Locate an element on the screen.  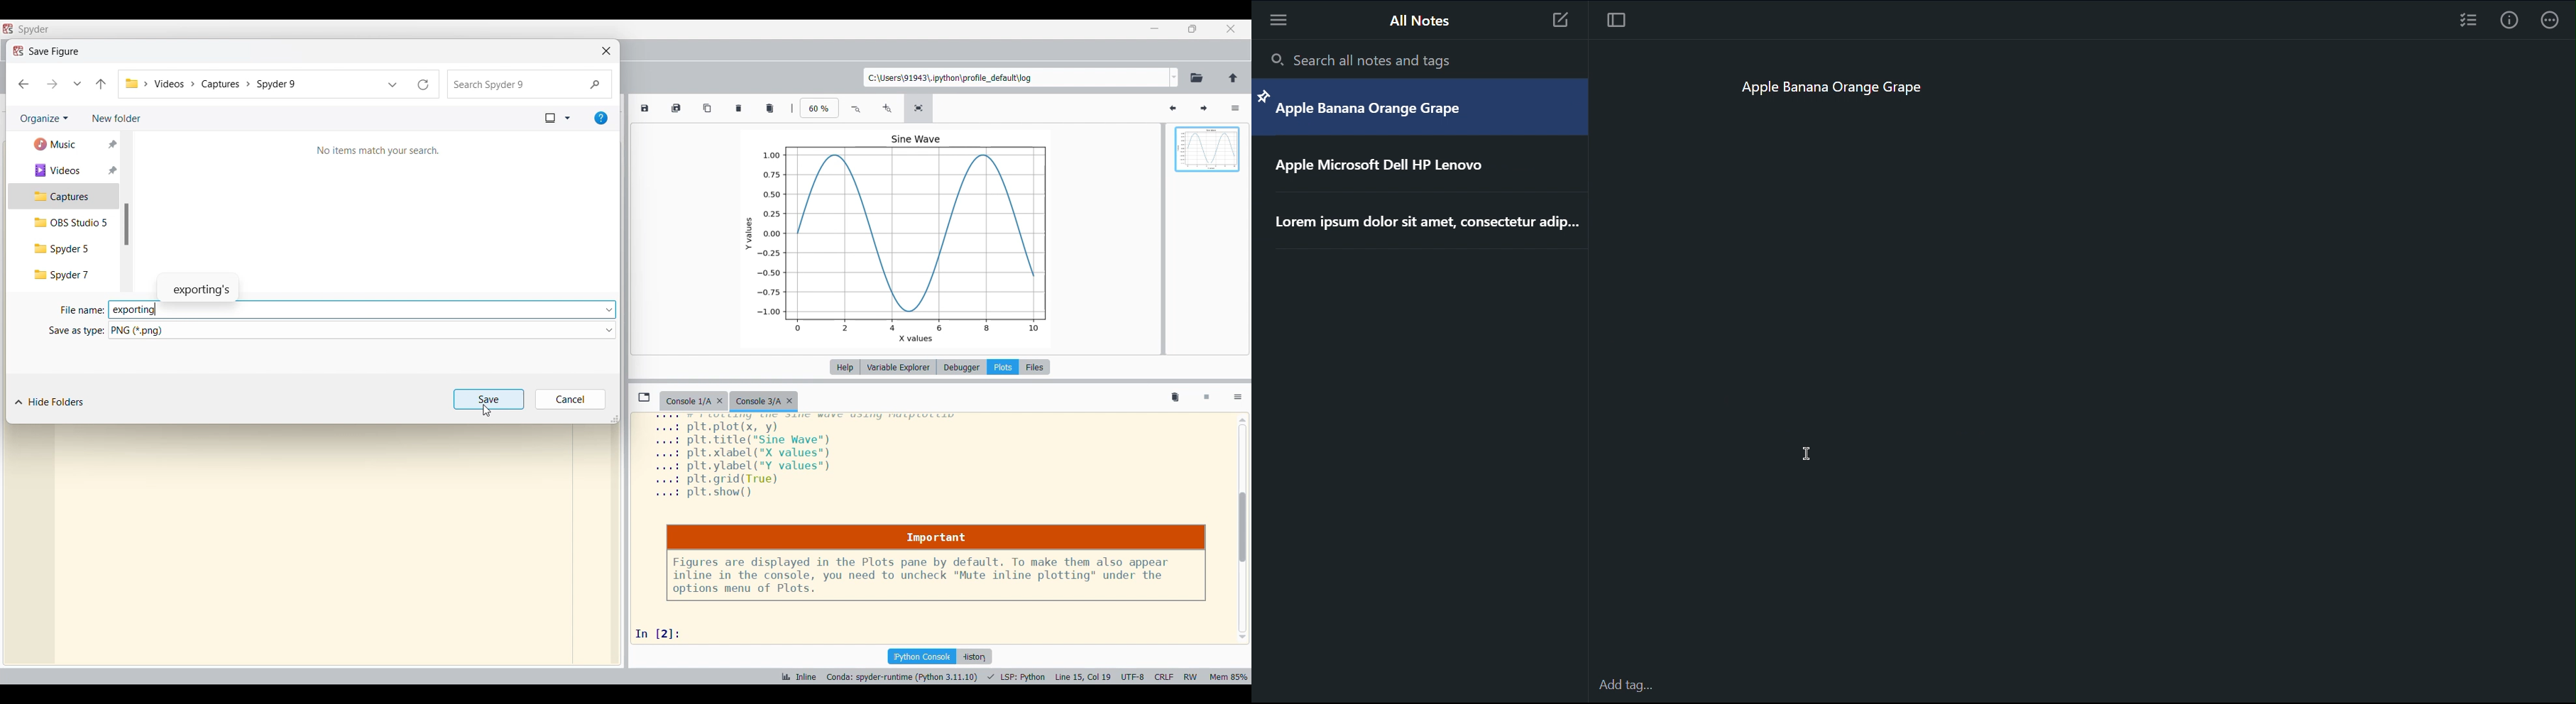
Go to previous folder is located at coordinates (100, 85).